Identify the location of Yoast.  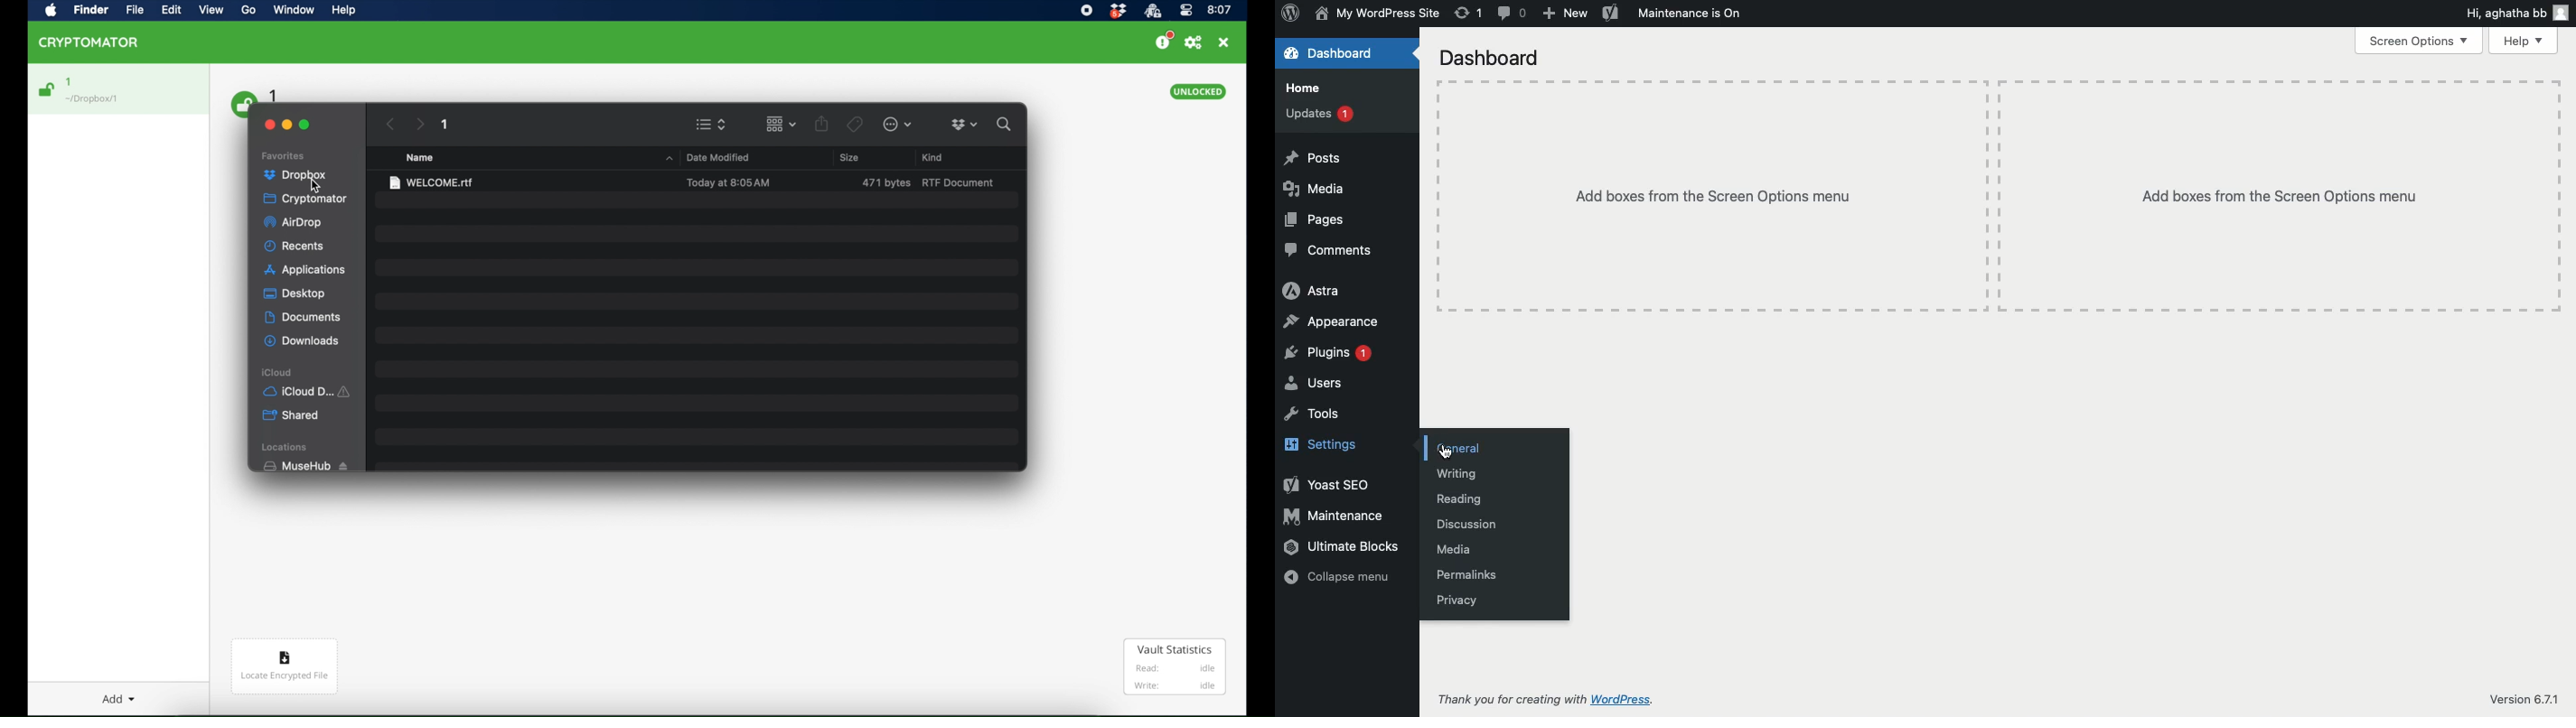
(1326, 486).